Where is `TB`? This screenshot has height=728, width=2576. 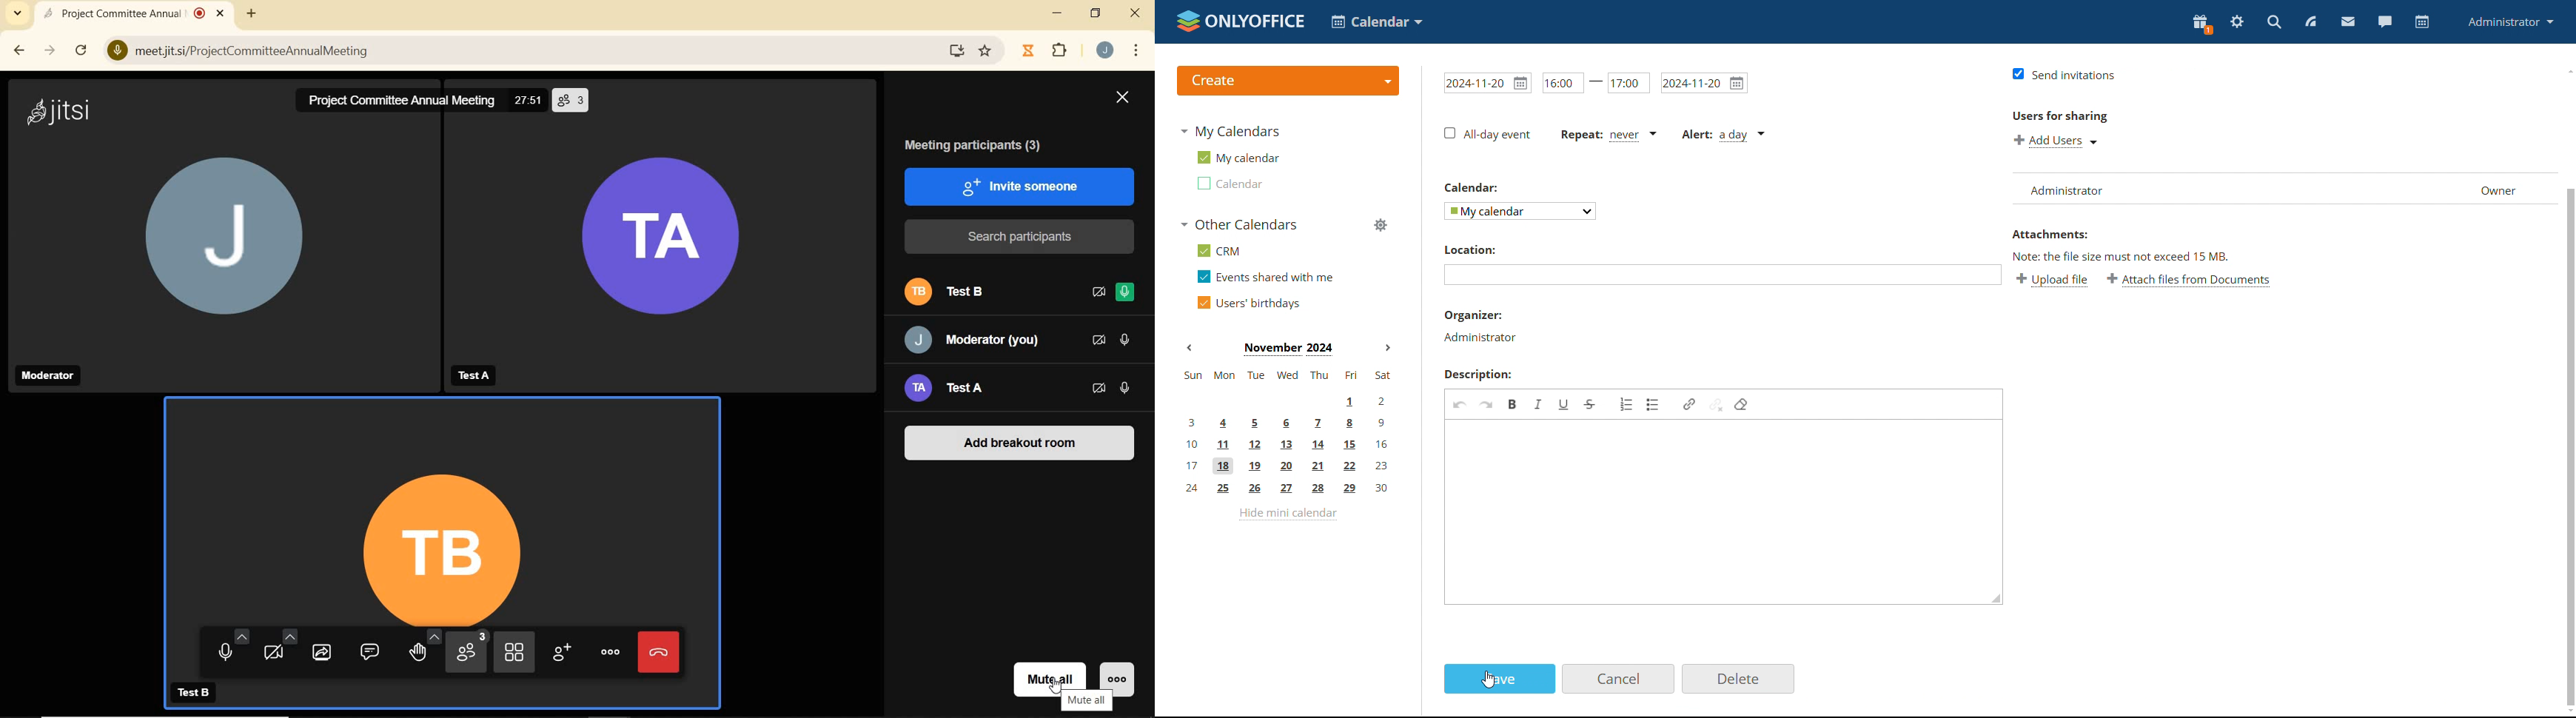
TB is located at coordinates (439, 509).